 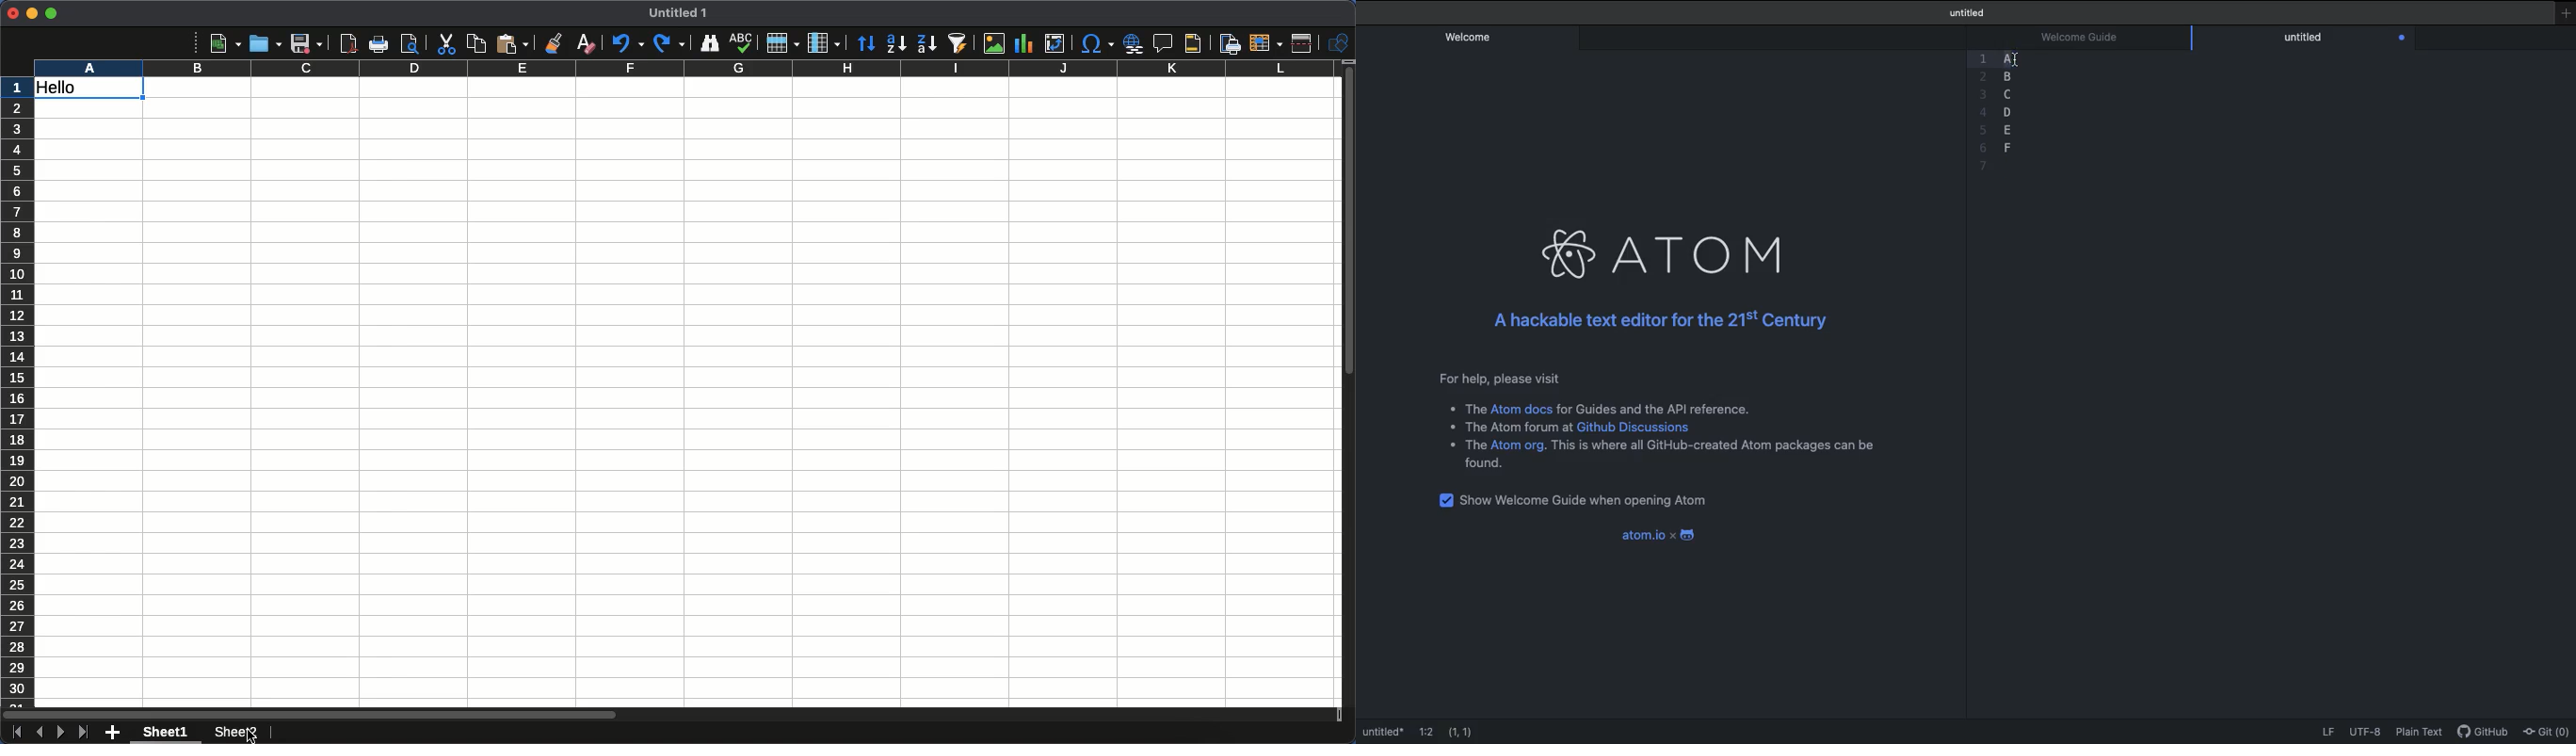 I want to click on Chart, so click(x=1022, y=45).